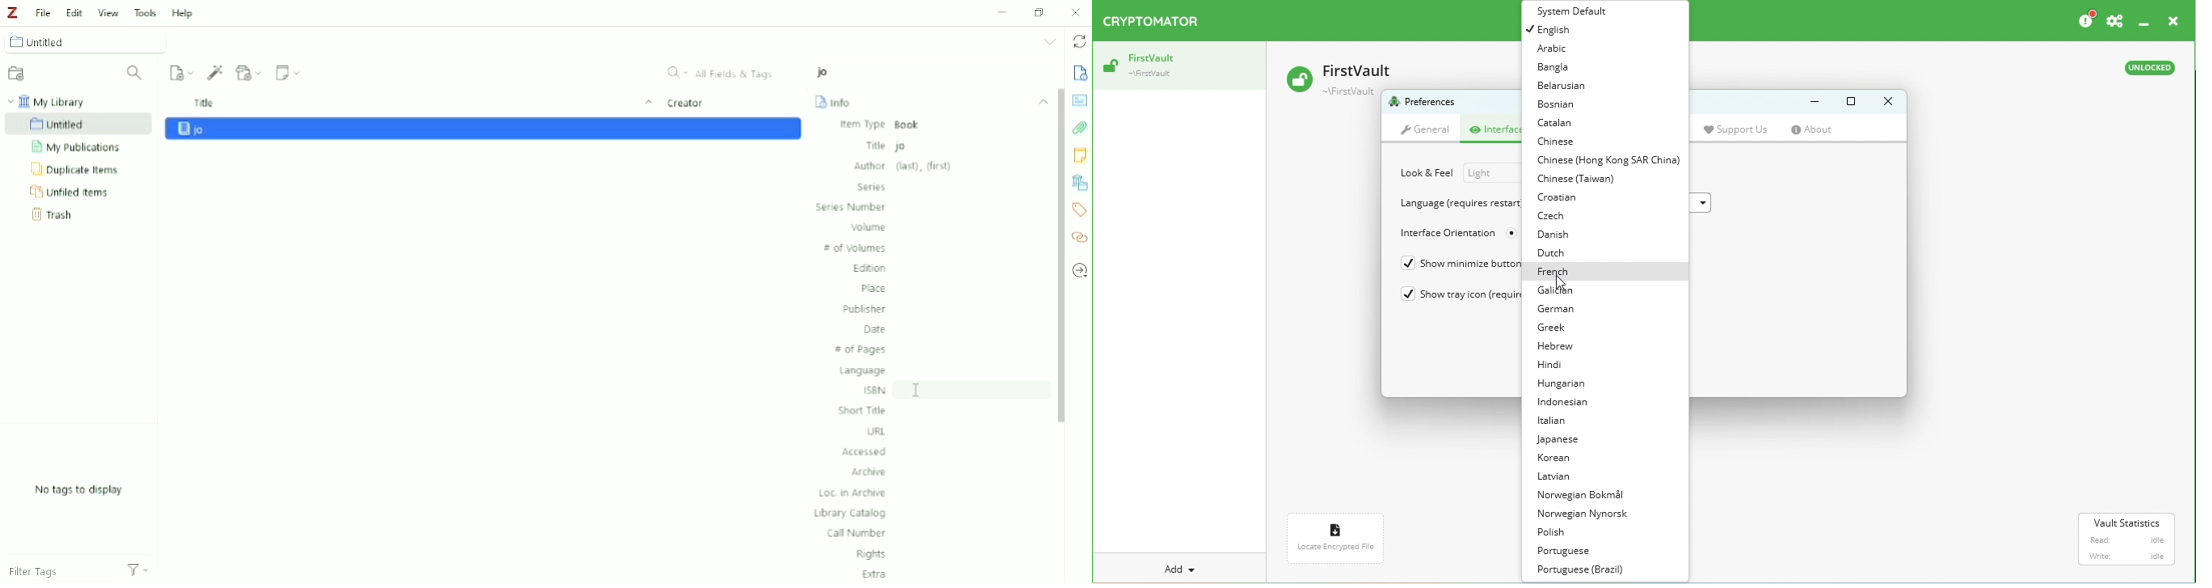  I want to click on Series, so click(871, 187).